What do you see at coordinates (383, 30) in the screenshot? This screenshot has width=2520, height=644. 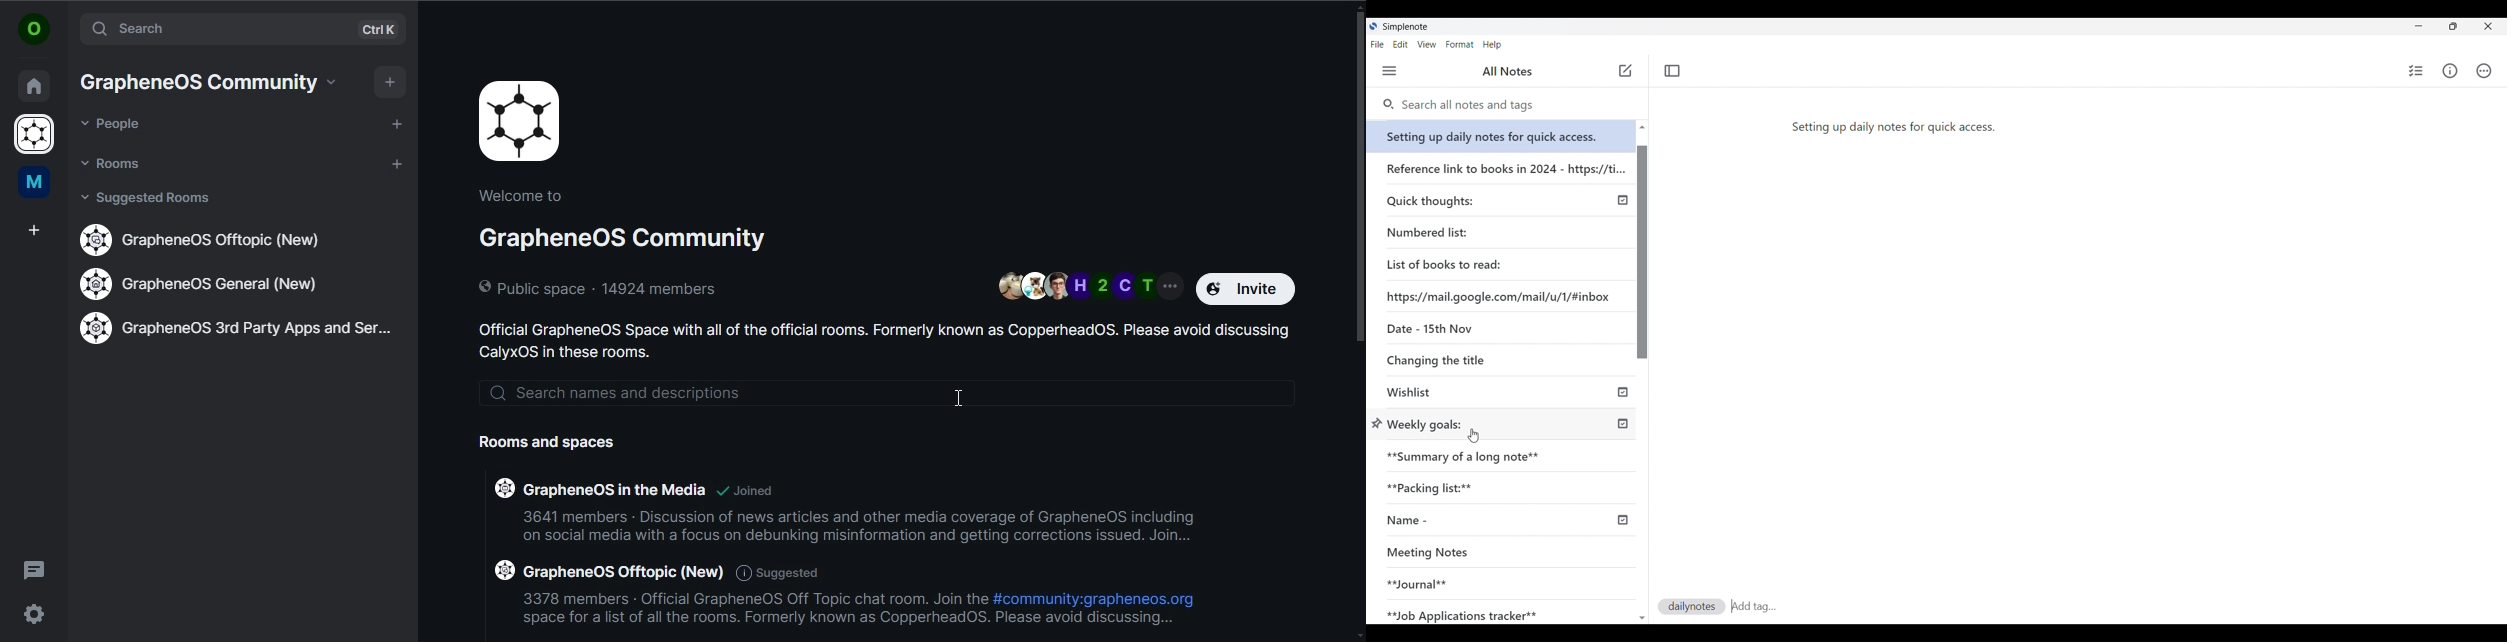 I see `explore room` at bounding box center [383, 30].